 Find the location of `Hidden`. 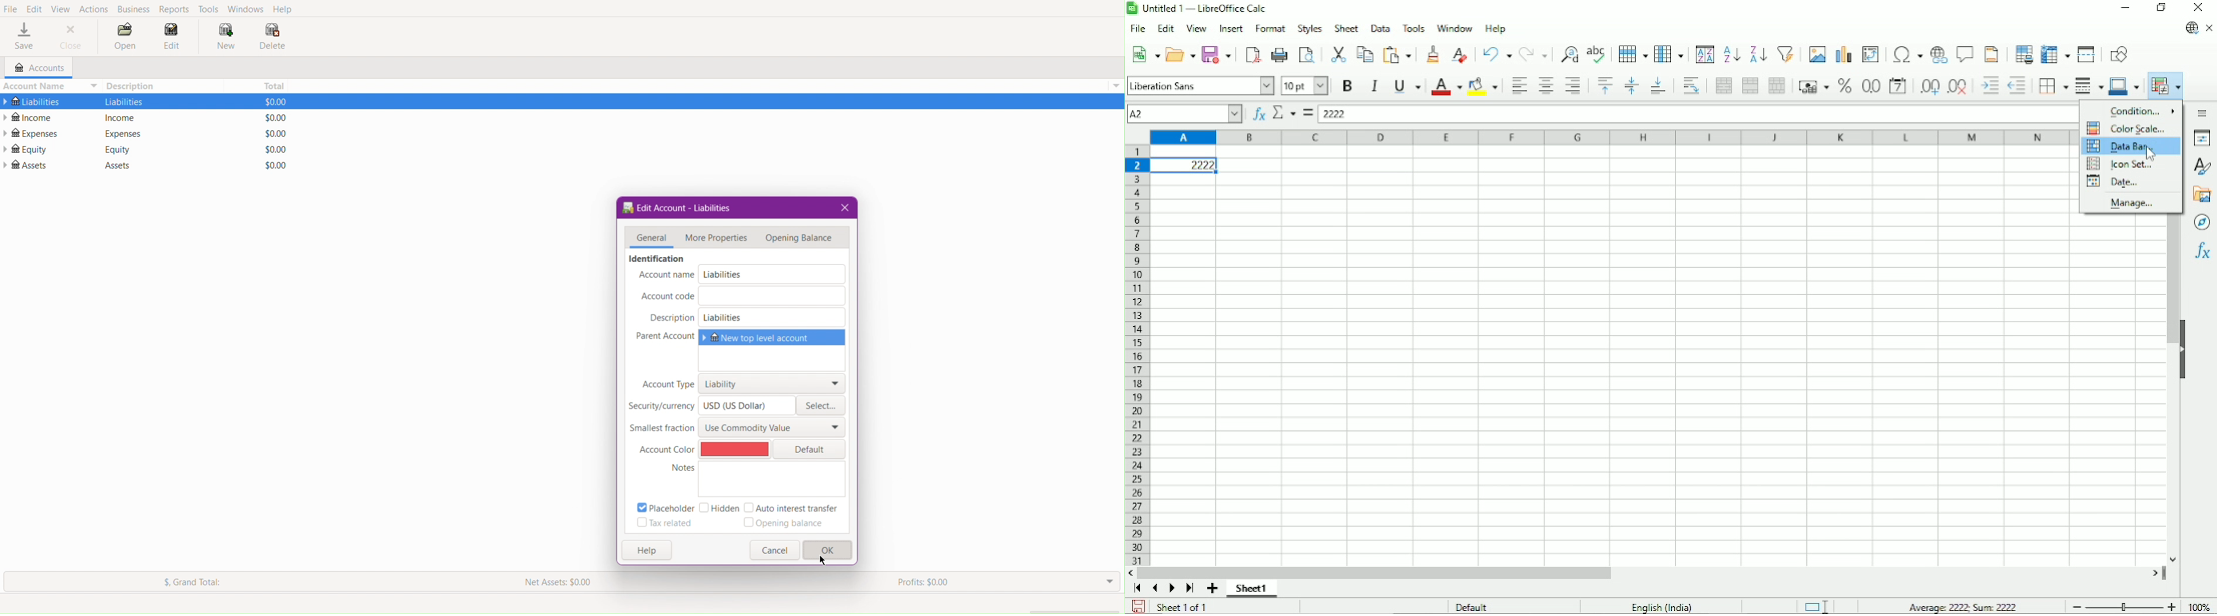

Hidden is located at coordinates (720, 510).